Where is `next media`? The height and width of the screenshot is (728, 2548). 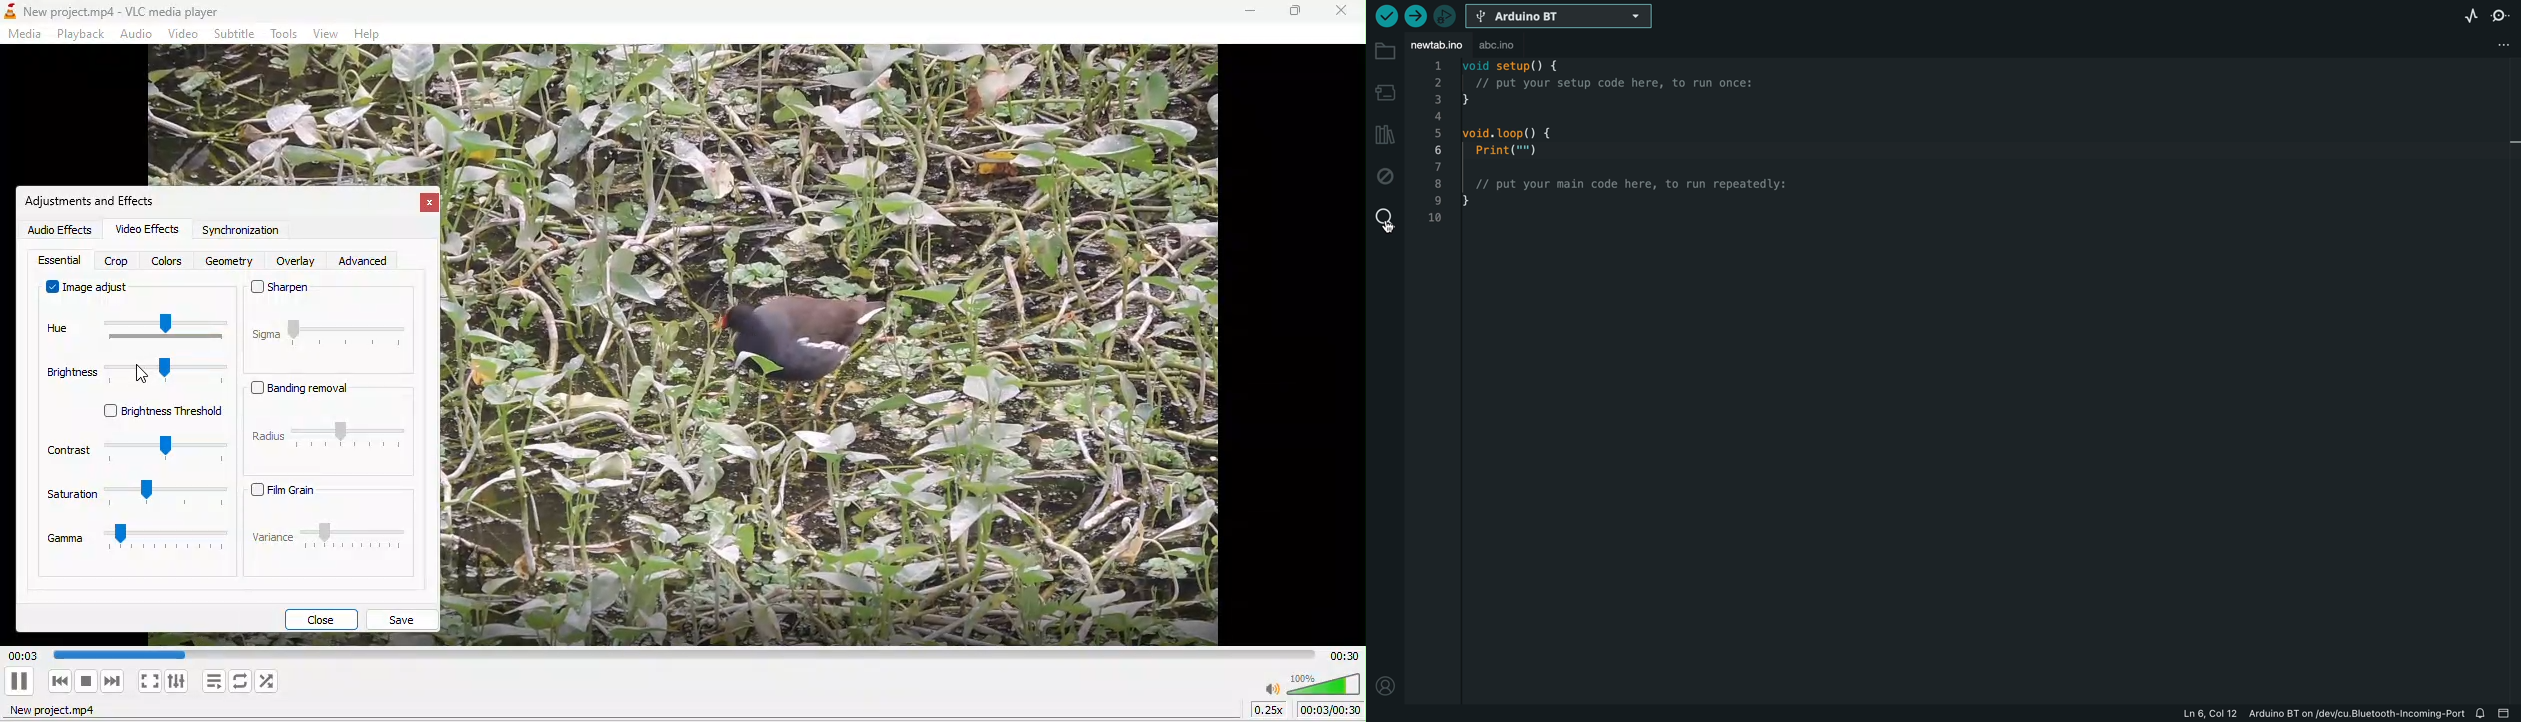 next media is located at coordinates (113, 684).